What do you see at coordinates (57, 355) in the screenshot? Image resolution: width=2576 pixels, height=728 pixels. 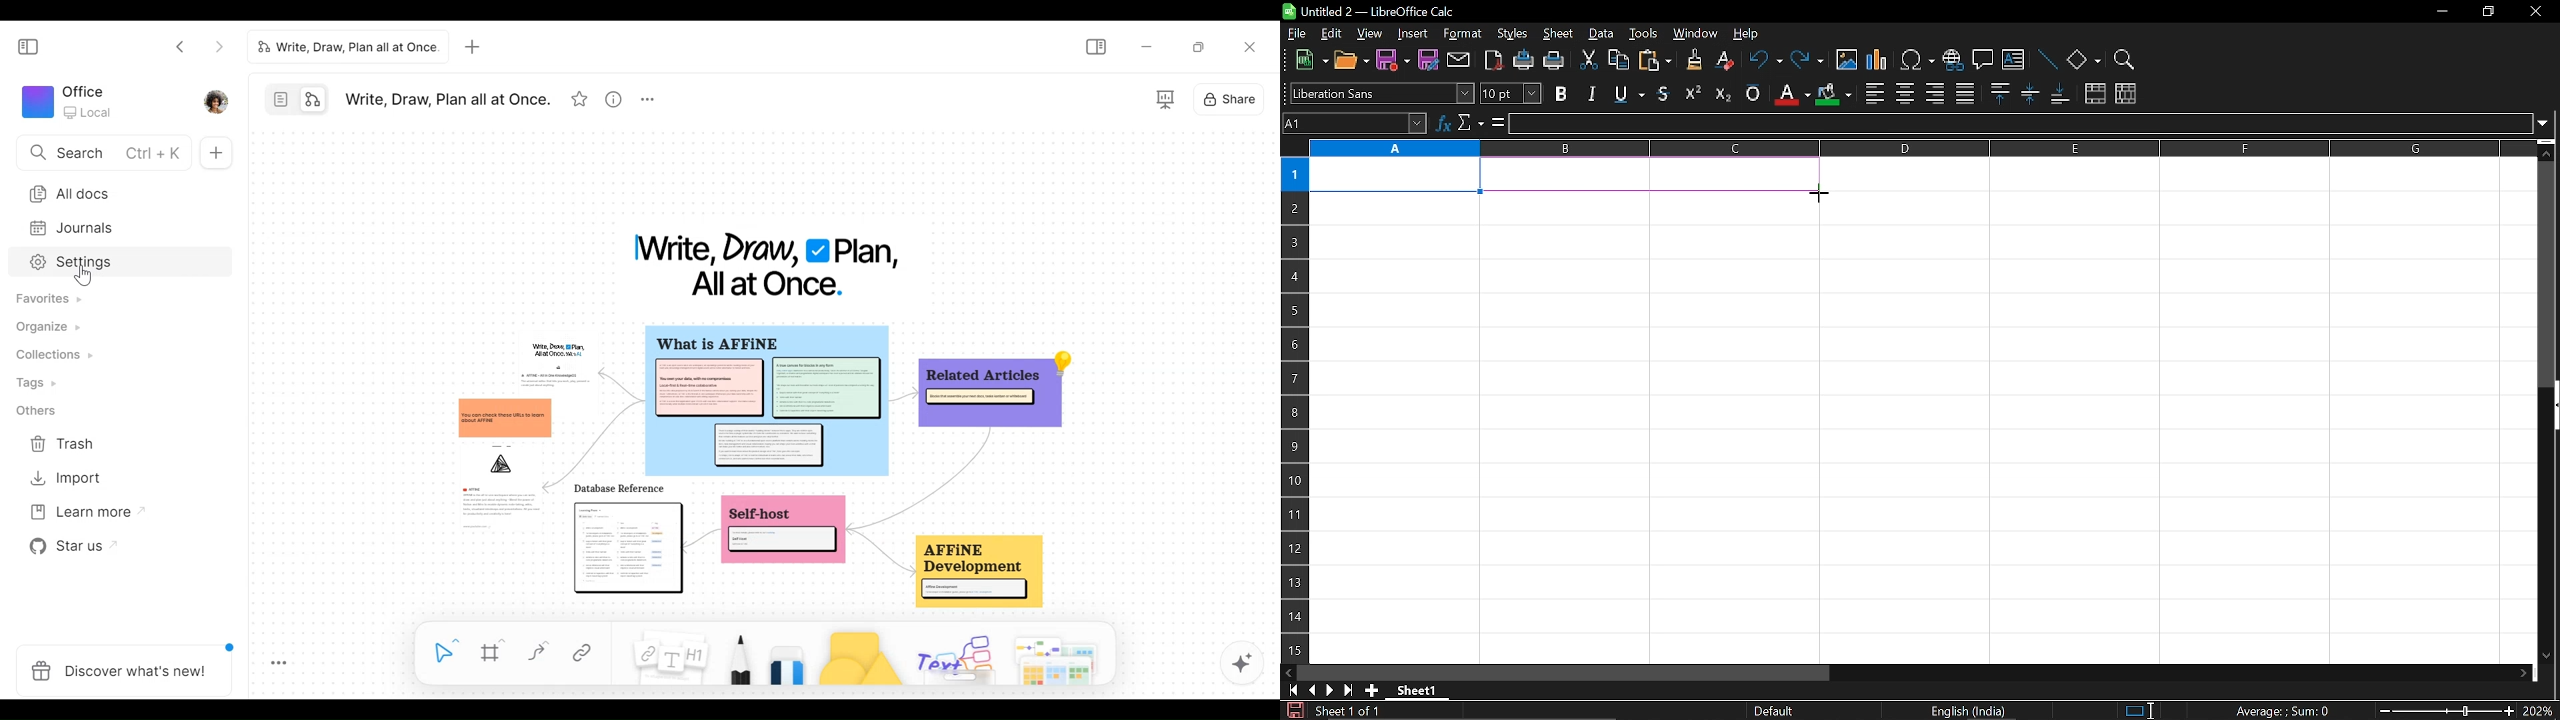 I see `Colections` at bounding box center [57, 355].